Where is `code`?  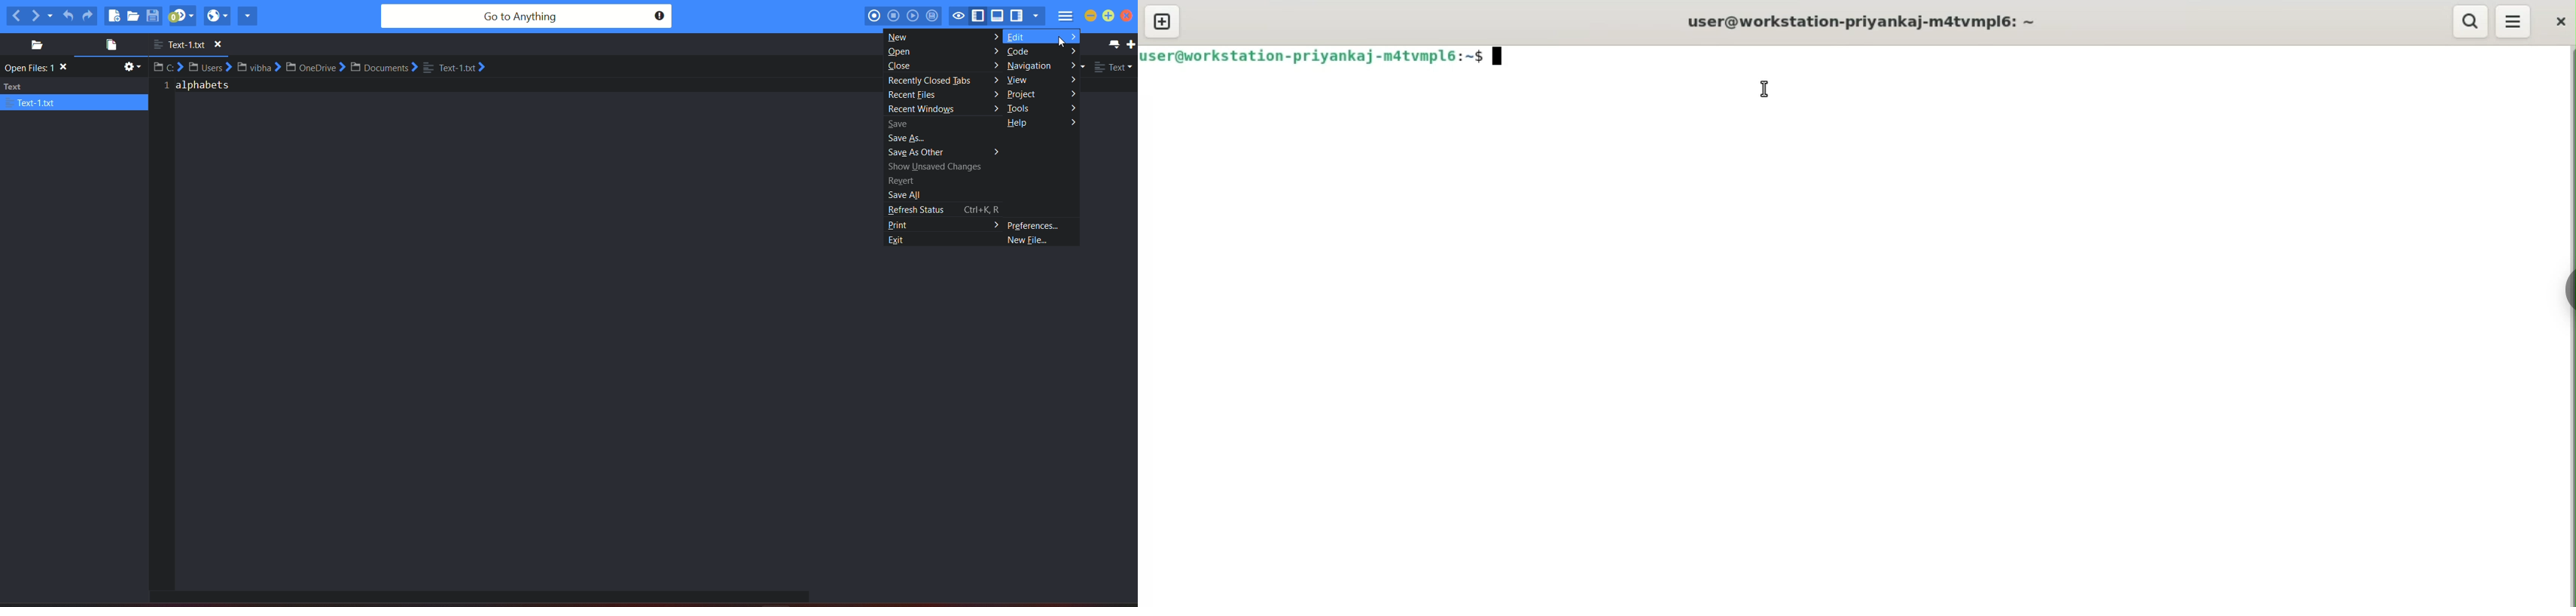
code is located at coordinates (1021, 52).